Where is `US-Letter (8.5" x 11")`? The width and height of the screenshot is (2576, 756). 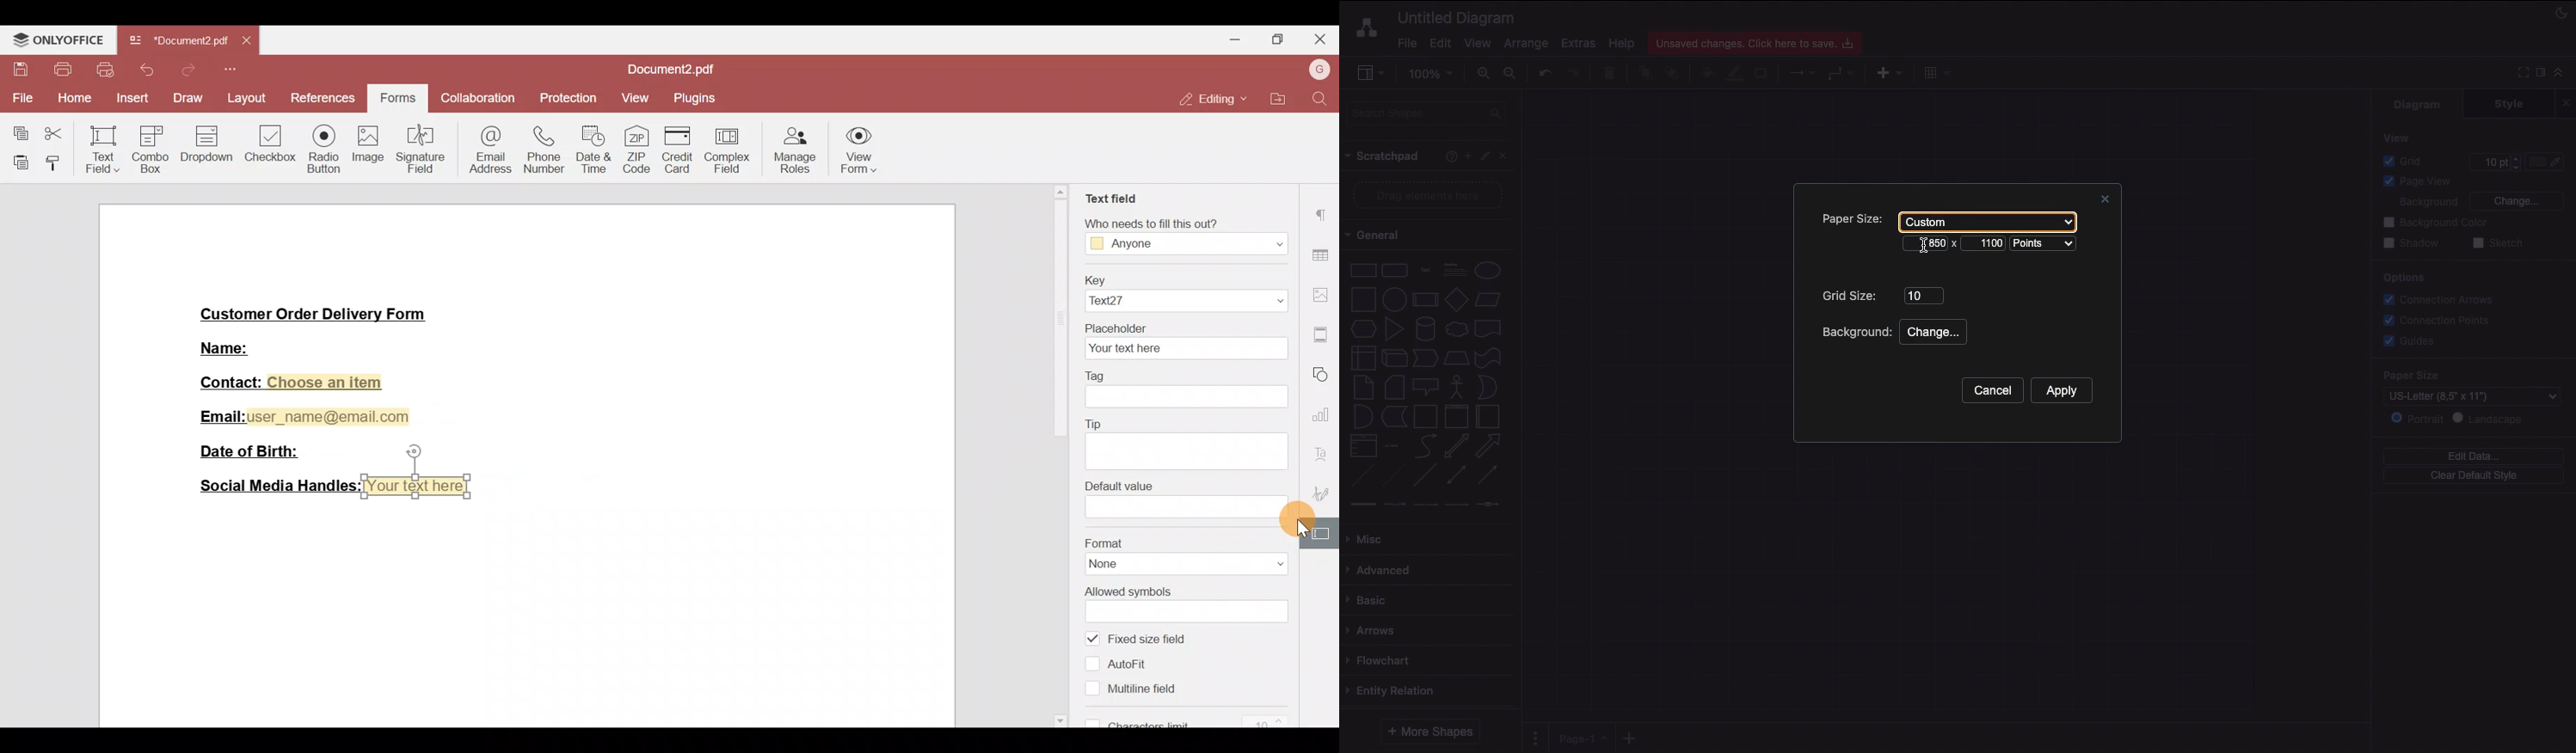
US-Letter (8.5" x 11") is located at coordinates (2462, 396).